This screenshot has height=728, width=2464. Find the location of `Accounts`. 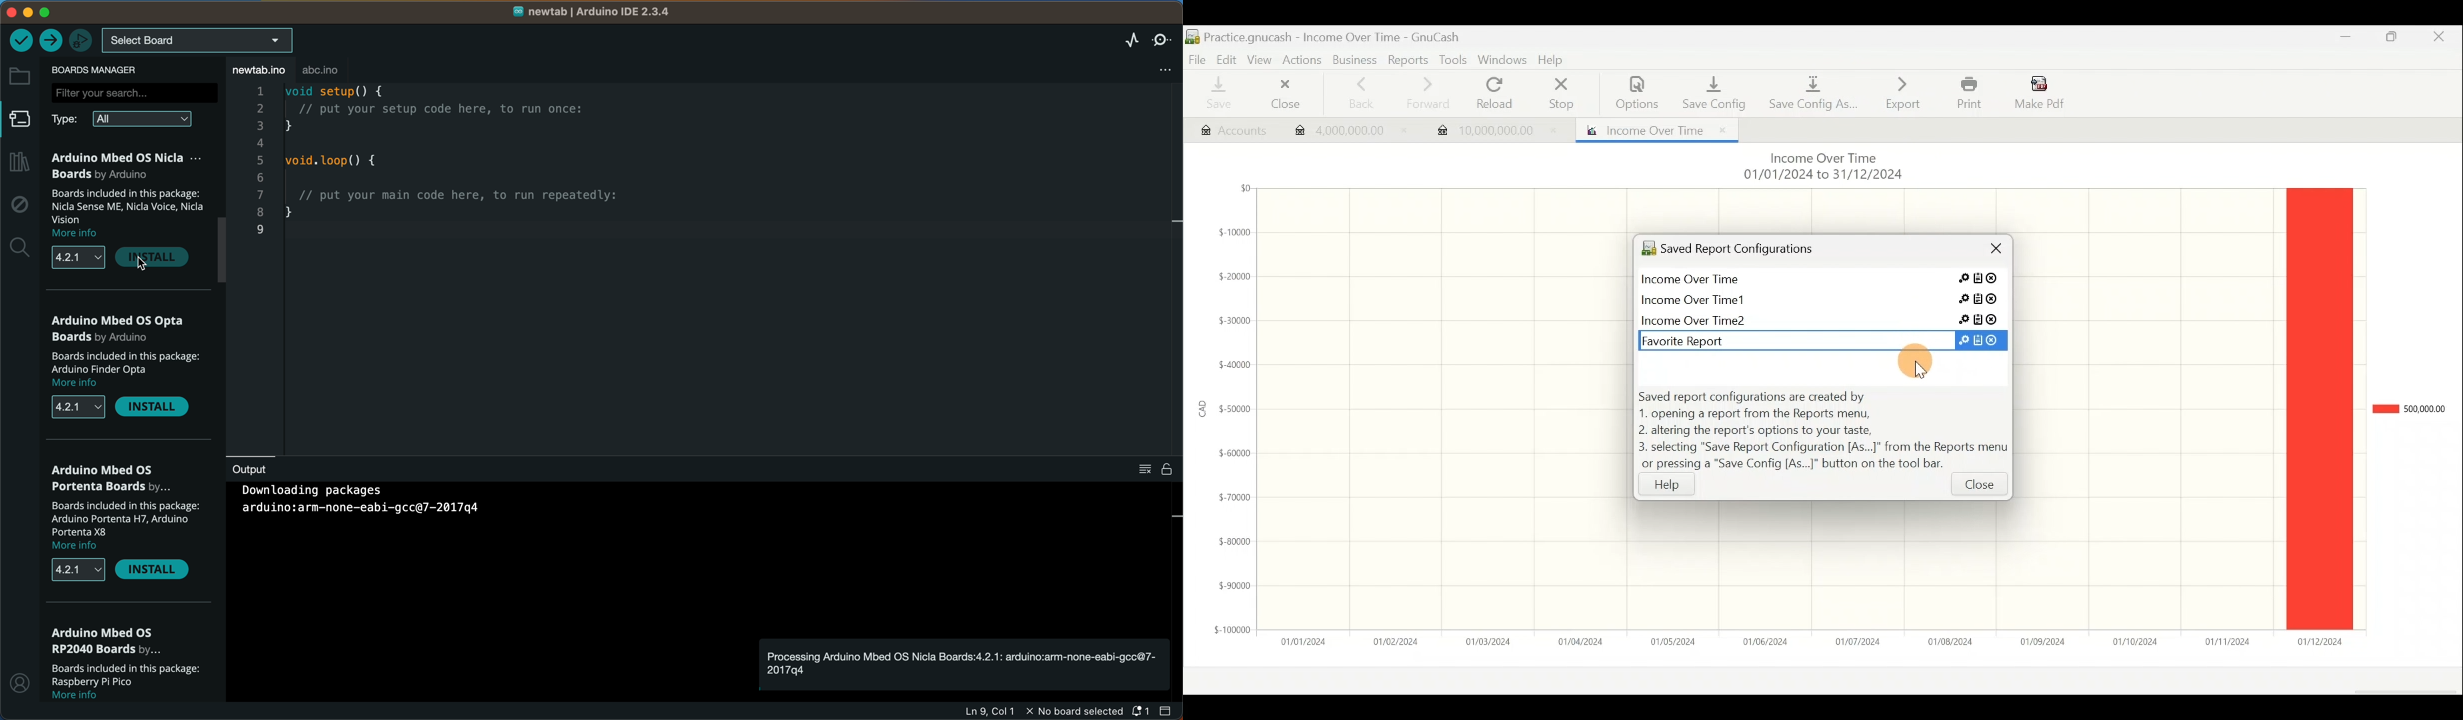

Accounts is located at coordinates (1224, 128).